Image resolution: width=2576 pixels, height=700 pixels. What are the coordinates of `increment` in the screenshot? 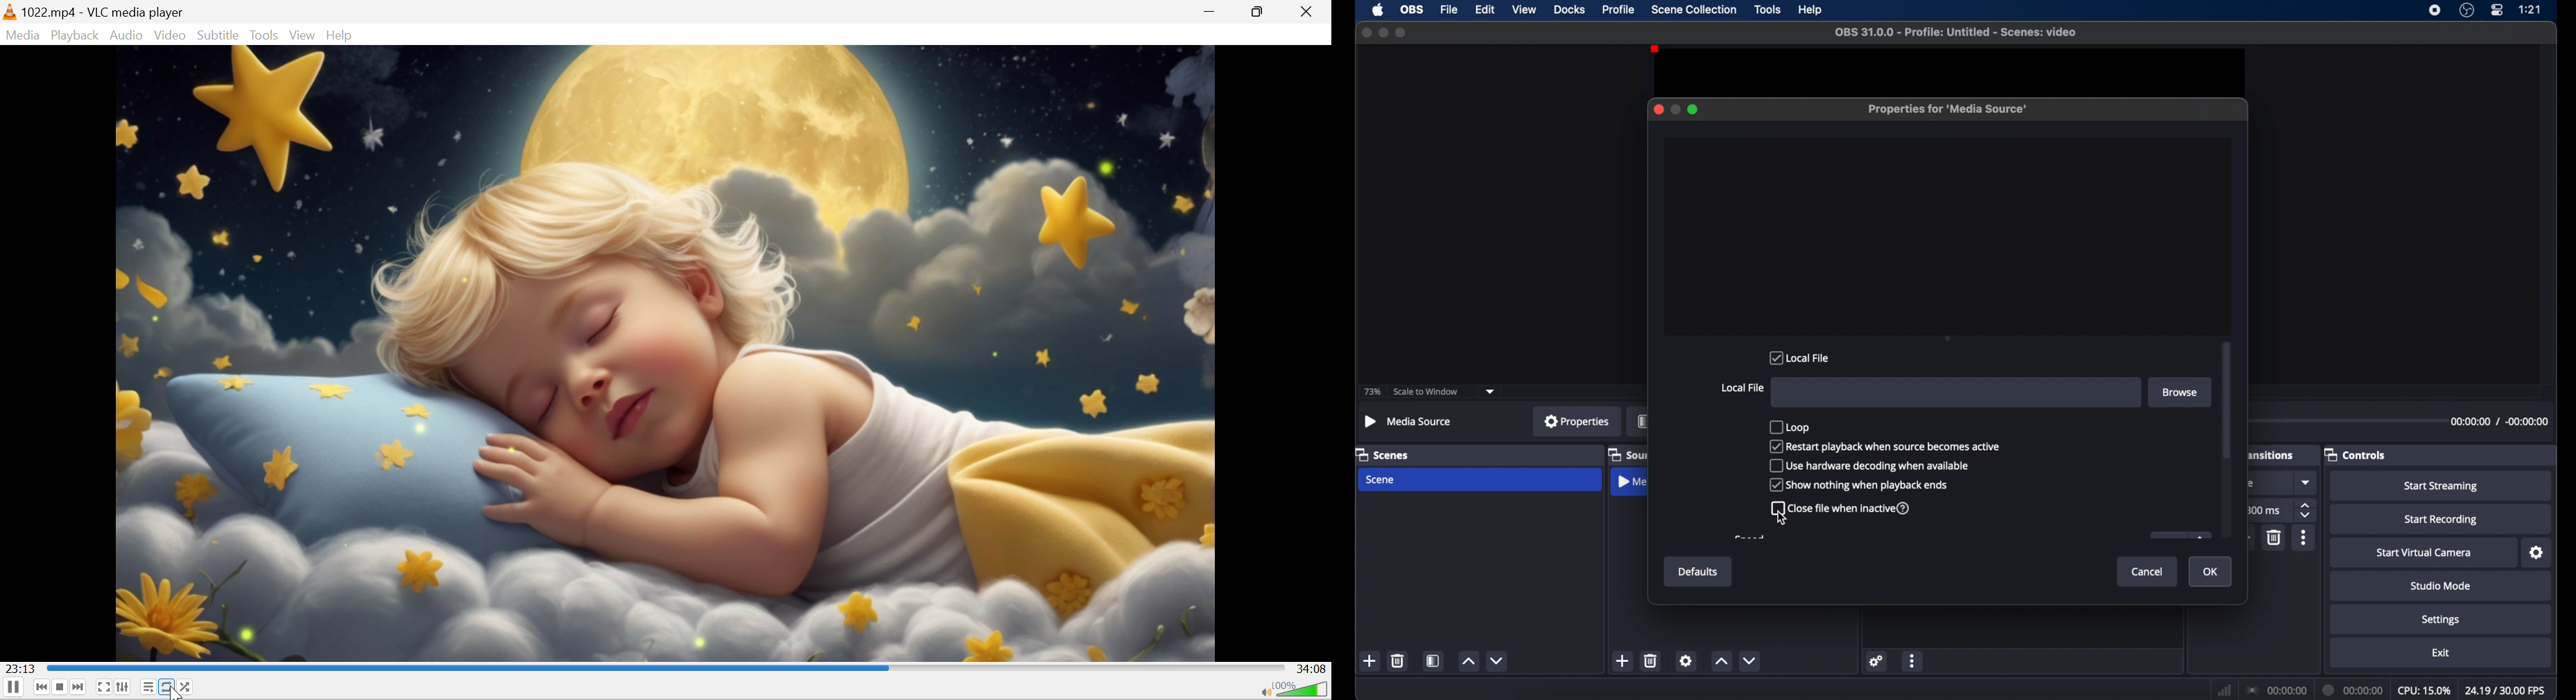 It's located at (1720, 661).